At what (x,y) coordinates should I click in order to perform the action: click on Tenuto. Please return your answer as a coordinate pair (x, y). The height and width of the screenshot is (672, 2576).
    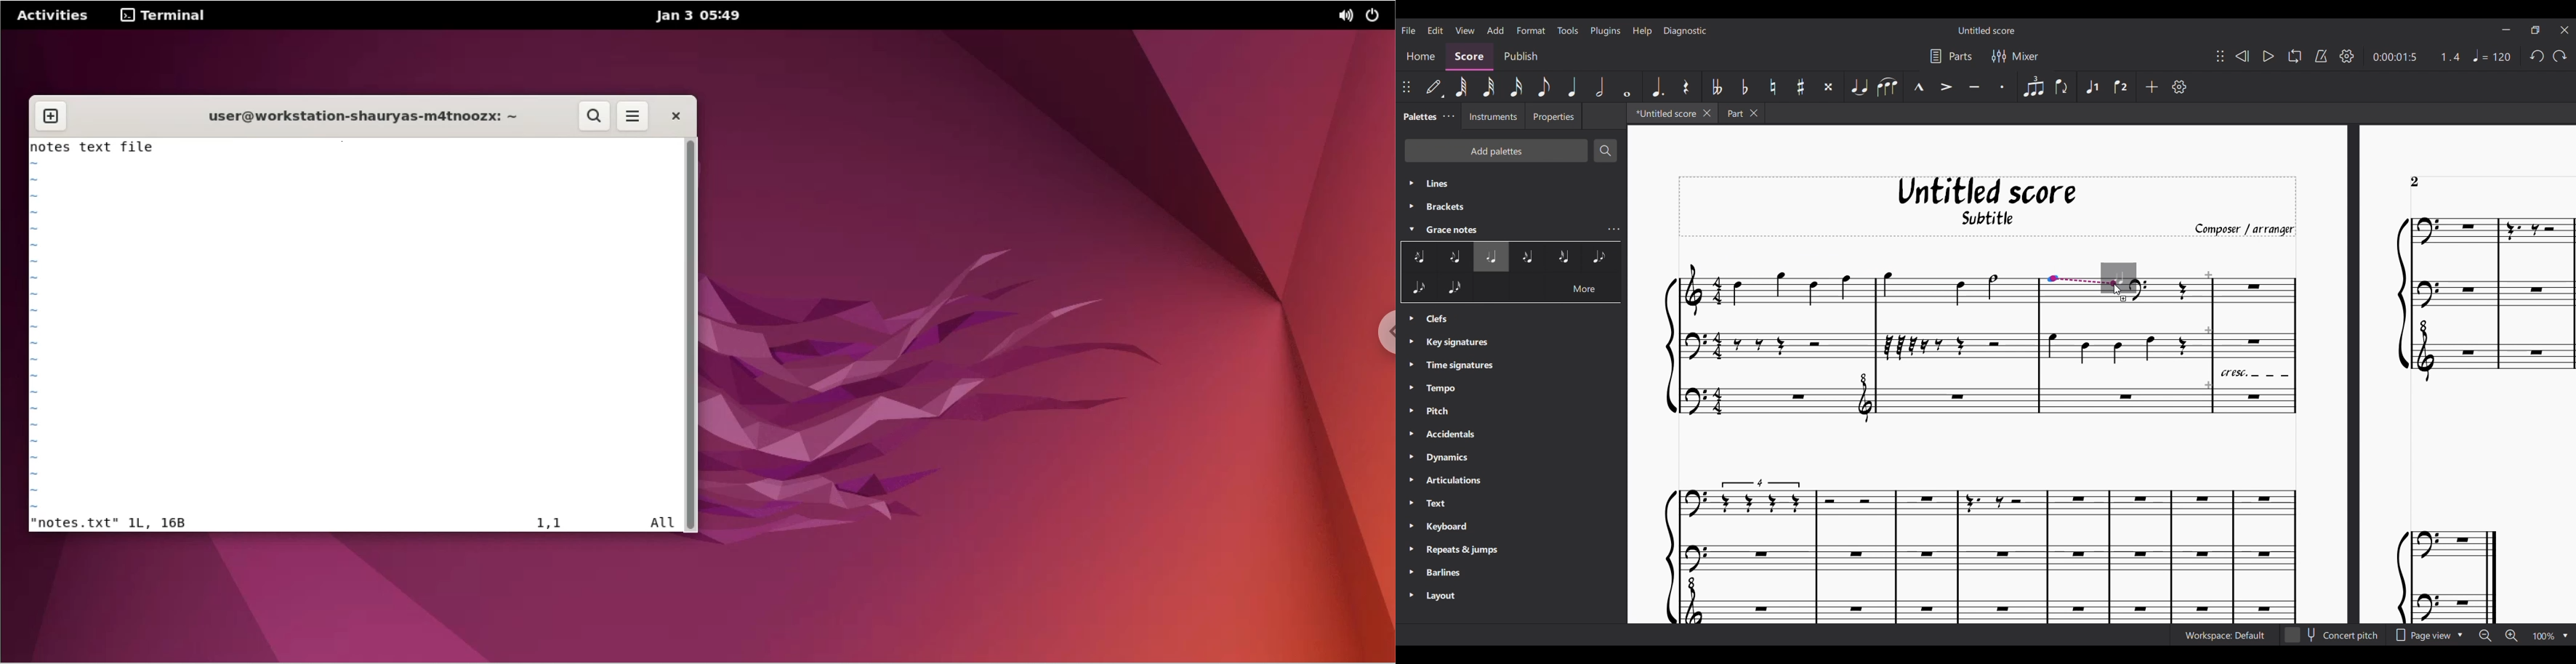
    Looking at the image, I should click on (1974, 86).